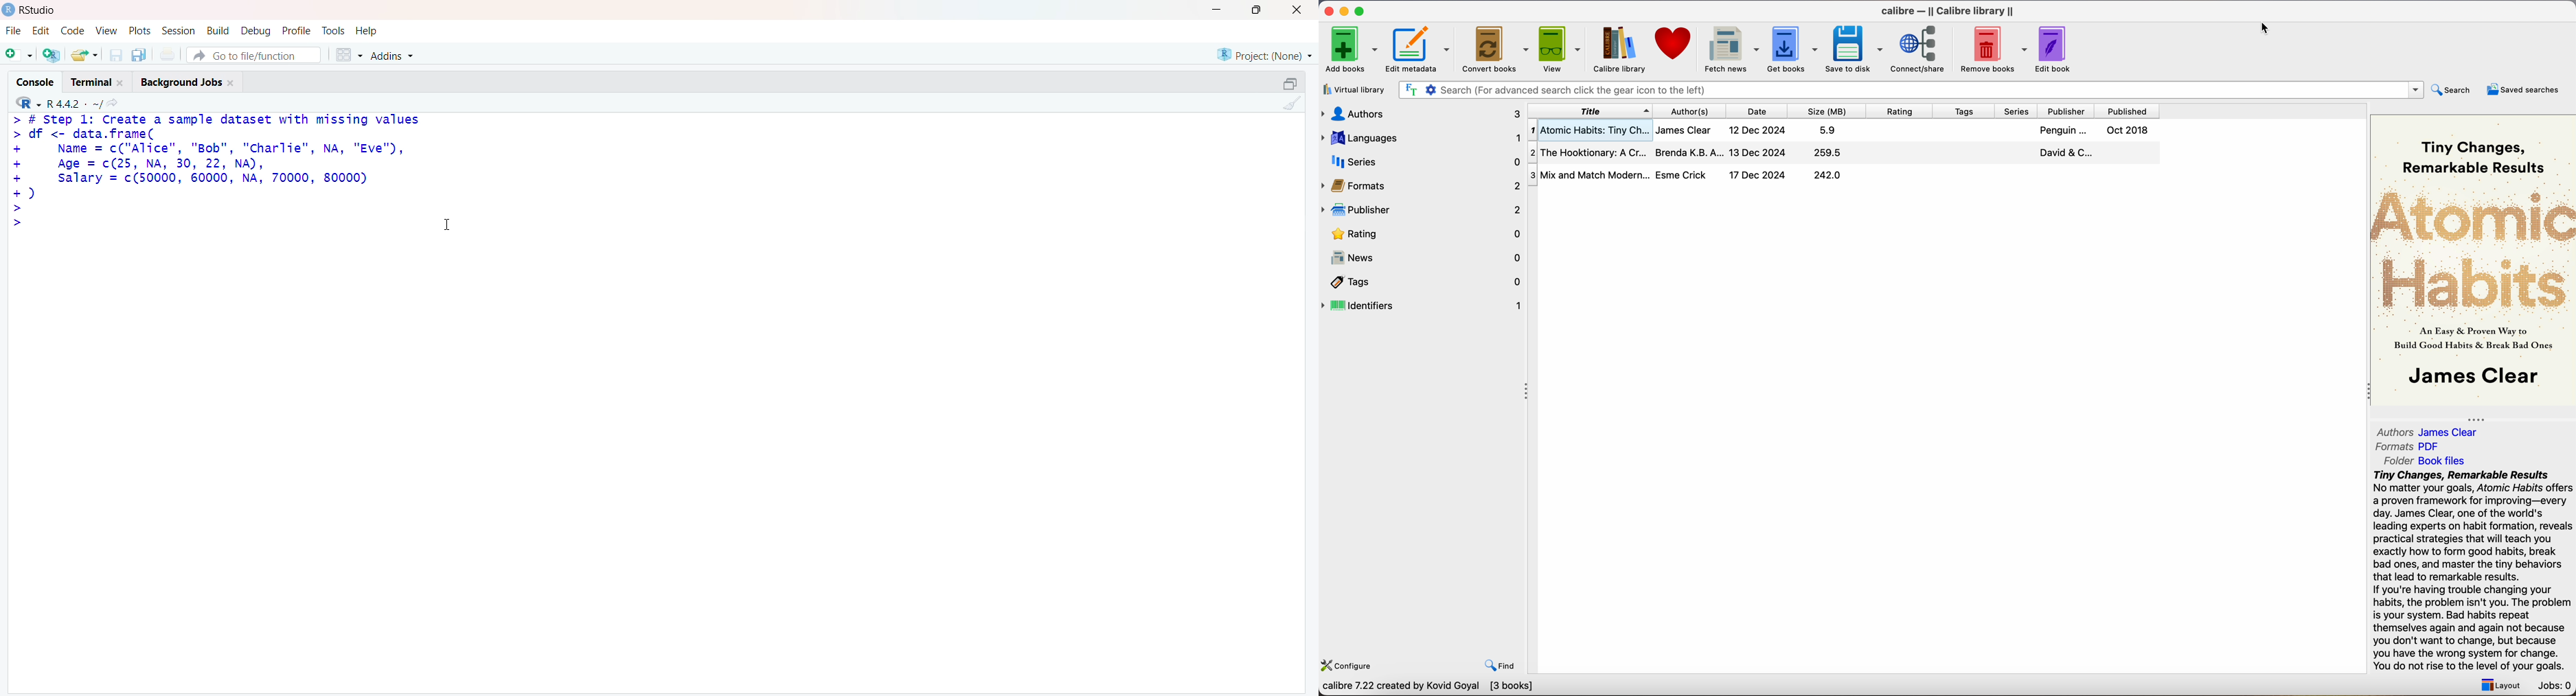 Image resolution: width=2576 pixels, height=700 pixels. What do you see at coordinates (1264, 54) in the screenshot?
I see `Project (None)` at bounding box center [1264, 54].